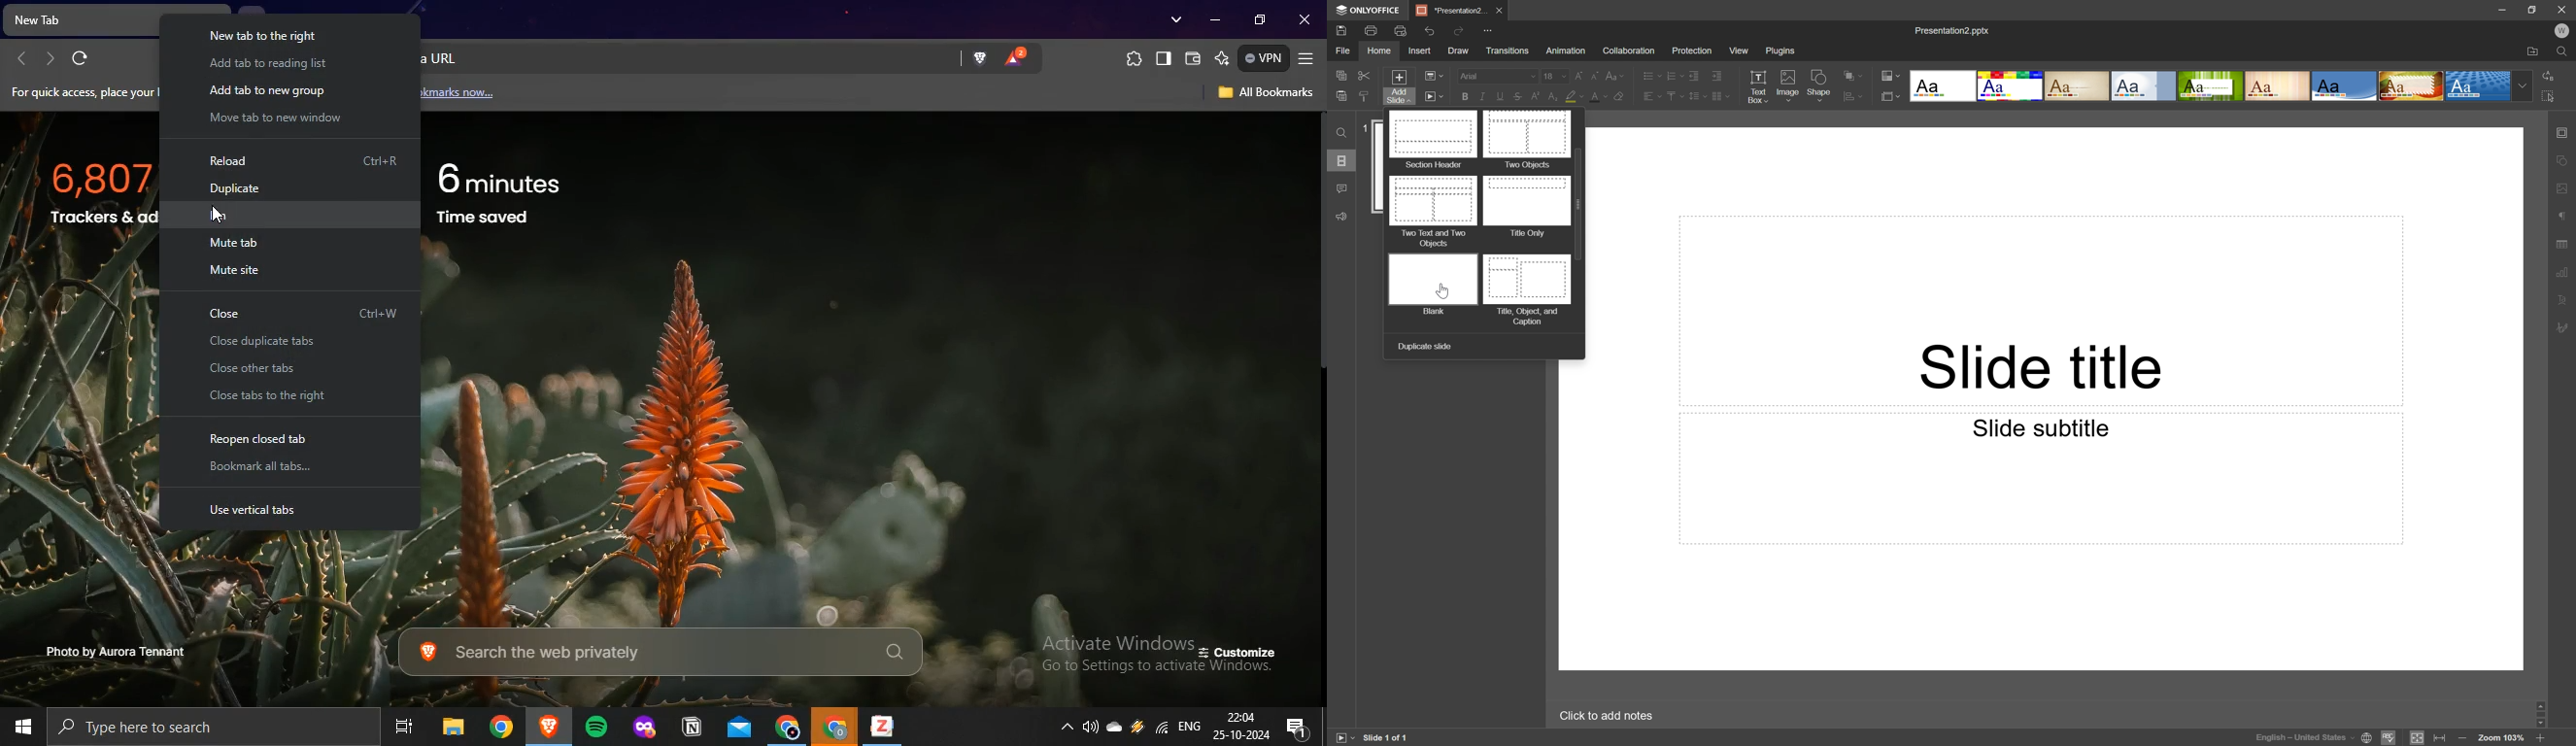  What do you see at coordinates (2546, 704) in the screenshot?
I see `Scroll Up` at bounding box center [2546, 704].